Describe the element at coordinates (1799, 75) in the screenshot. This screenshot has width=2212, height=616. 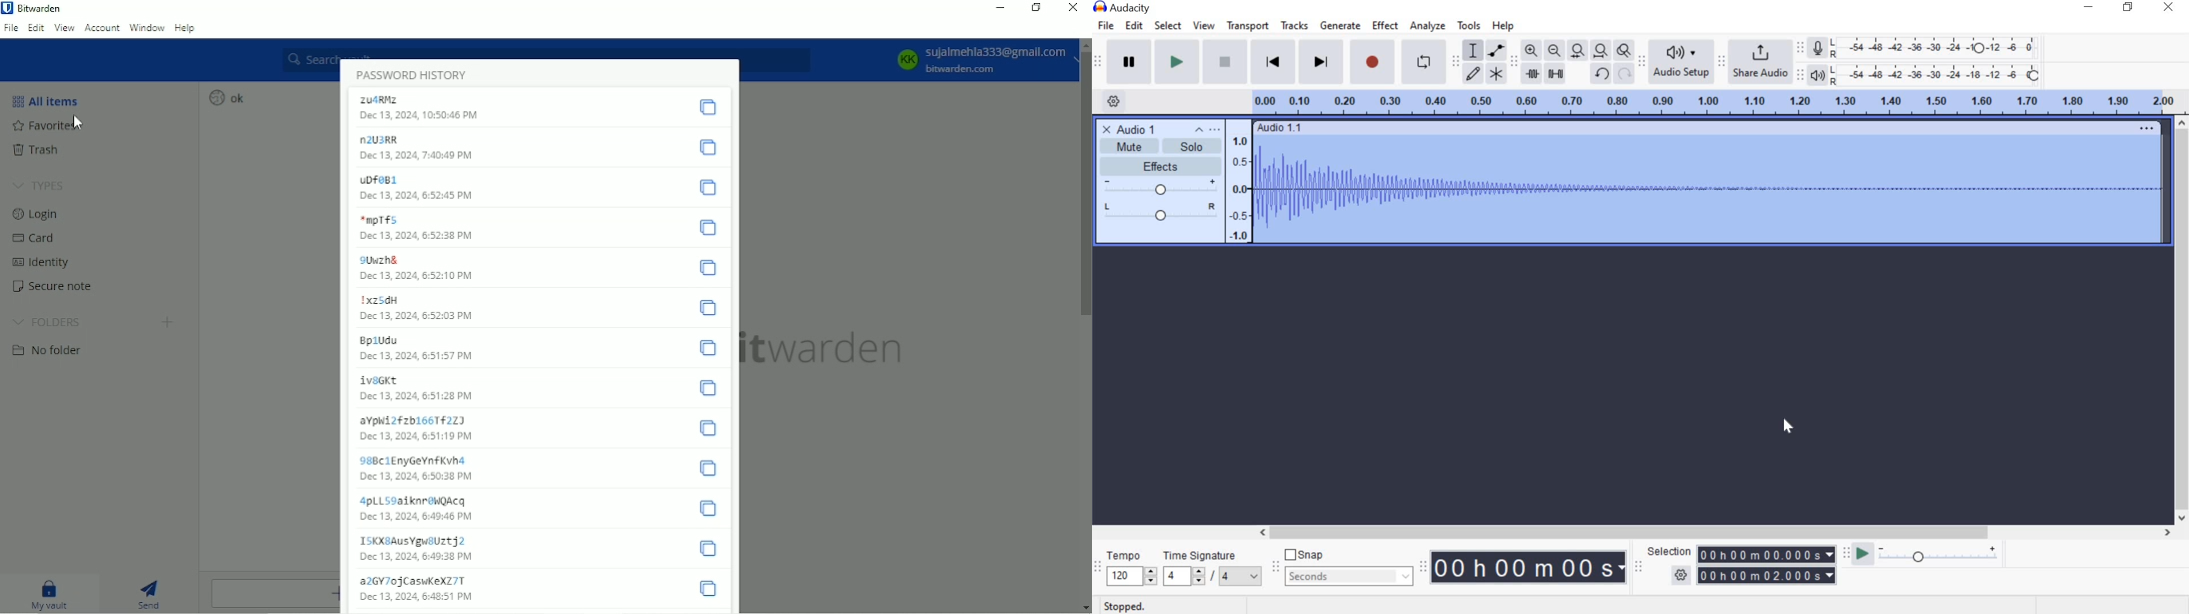
I see `Playback meter toolbar` at that location.